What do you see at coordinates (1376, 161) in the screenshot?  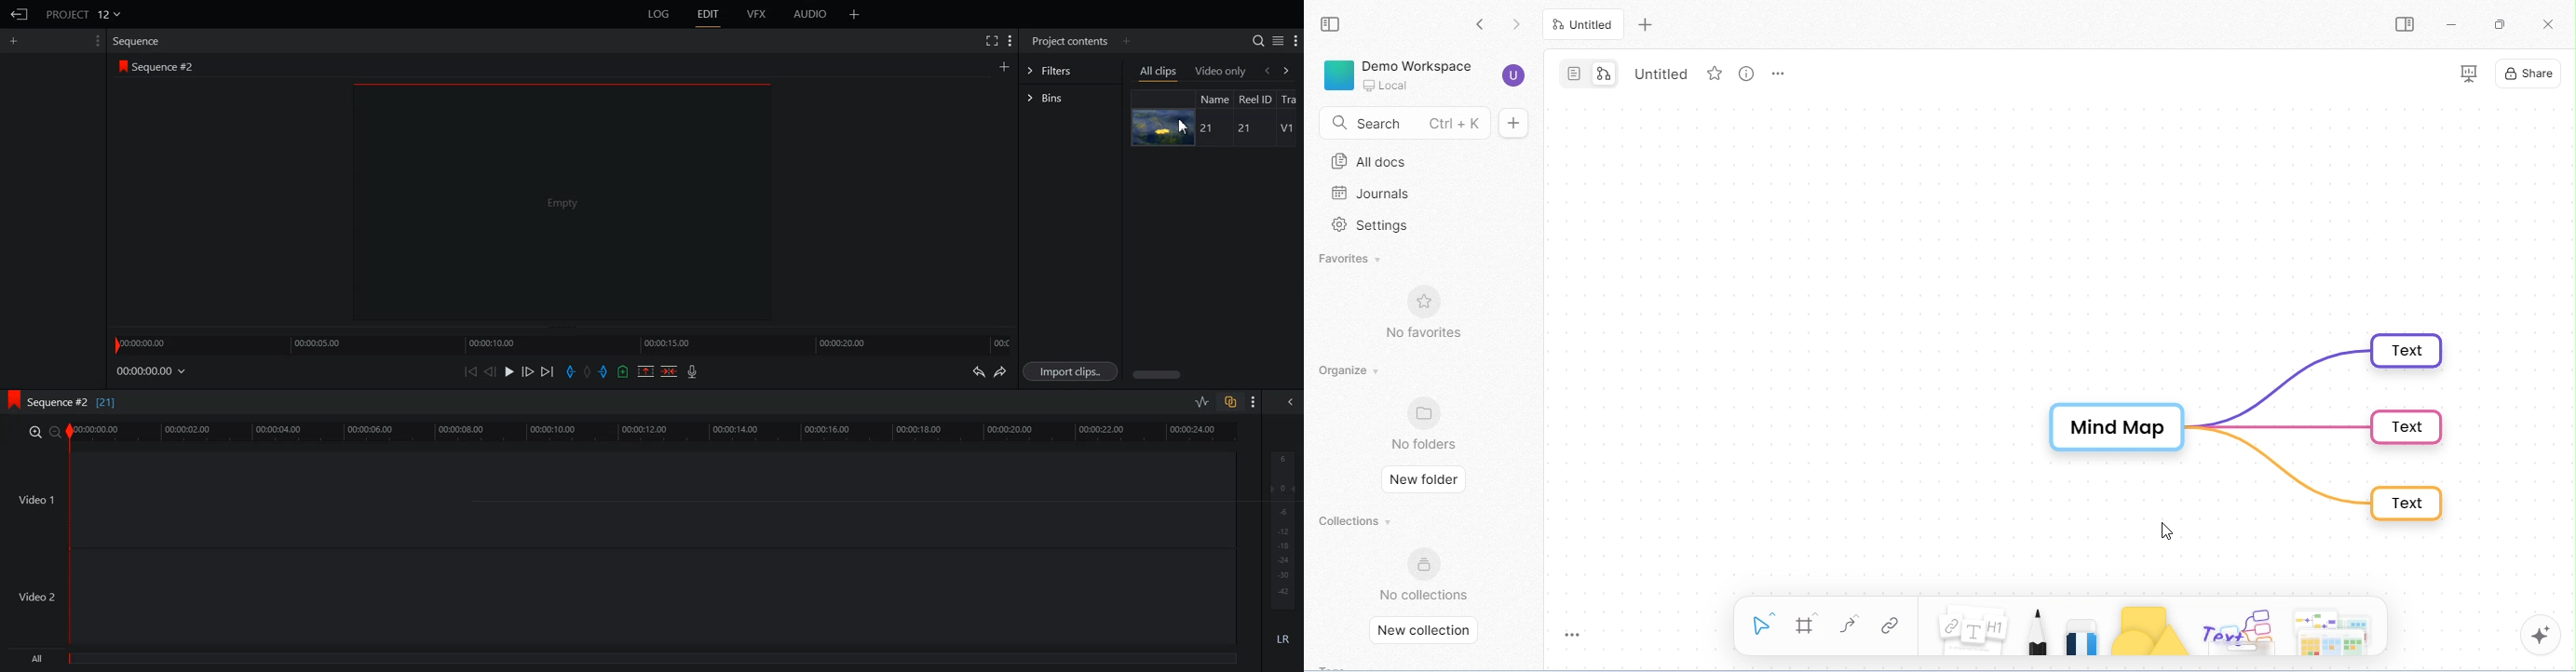 I see `all docs` at bounding box center [1376, 161].